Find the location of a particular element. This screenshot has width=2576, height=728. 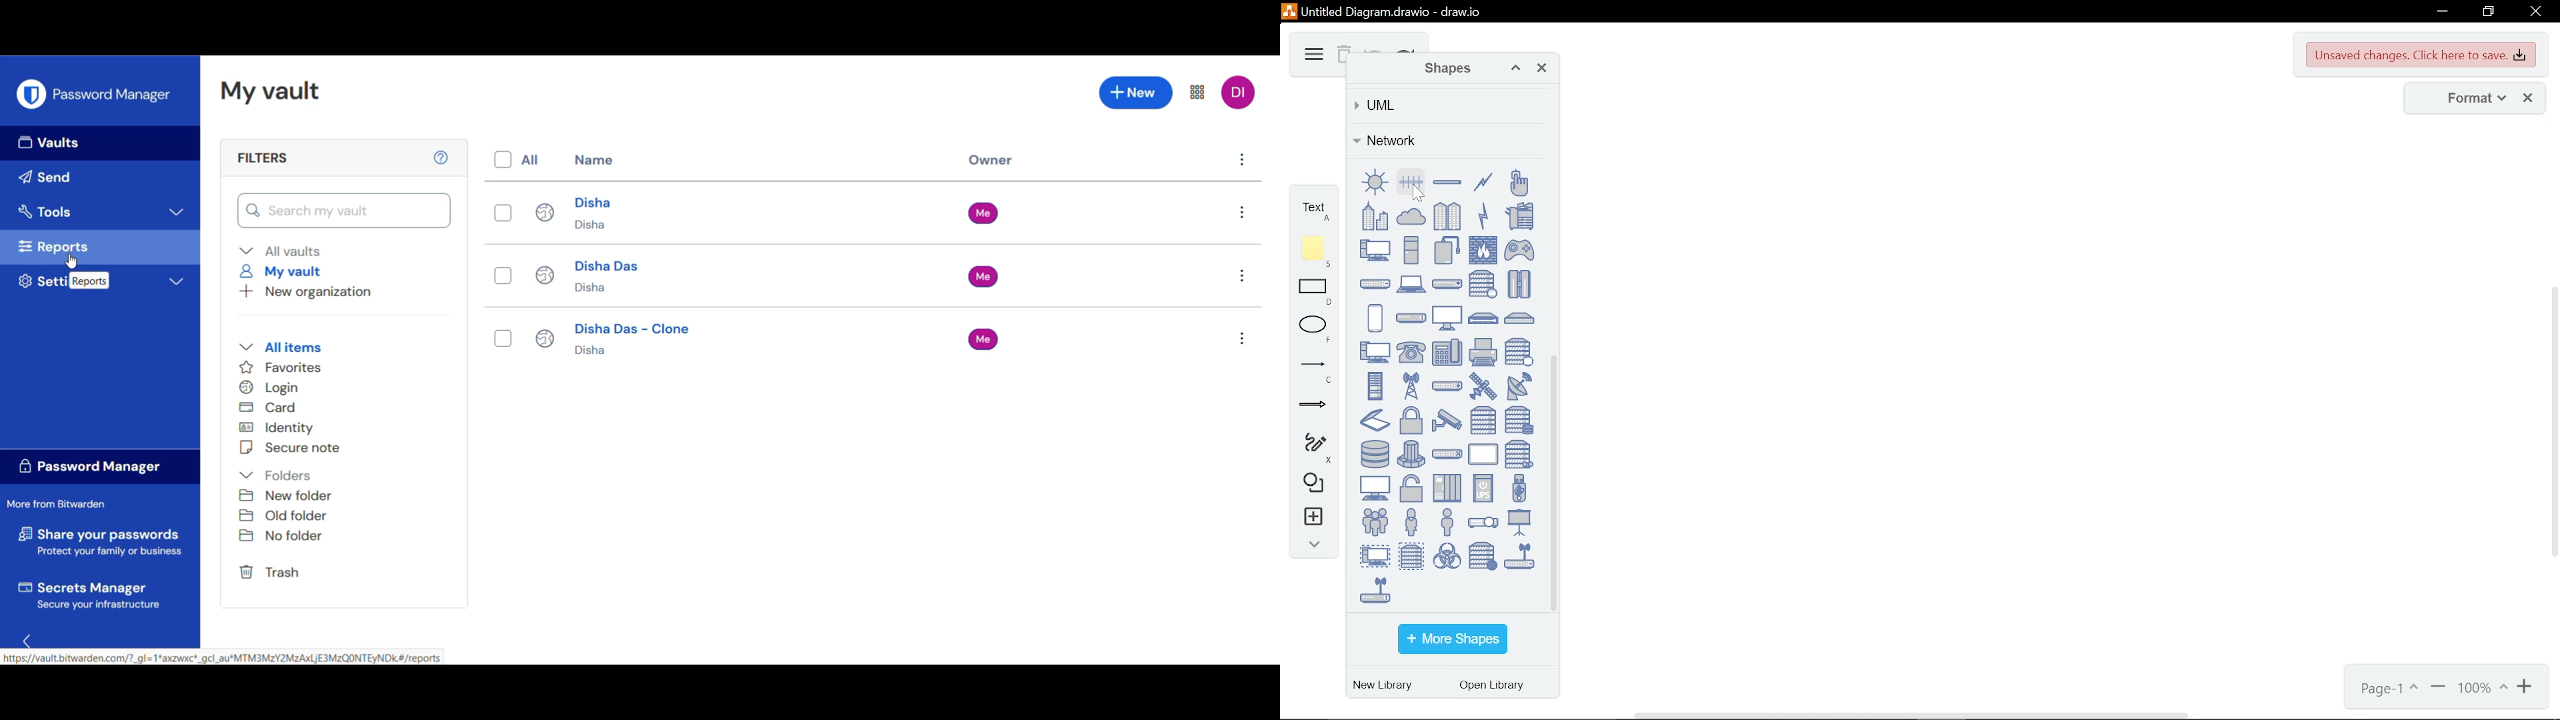

vertical scroll bar is located at coordinates (2552, 424).